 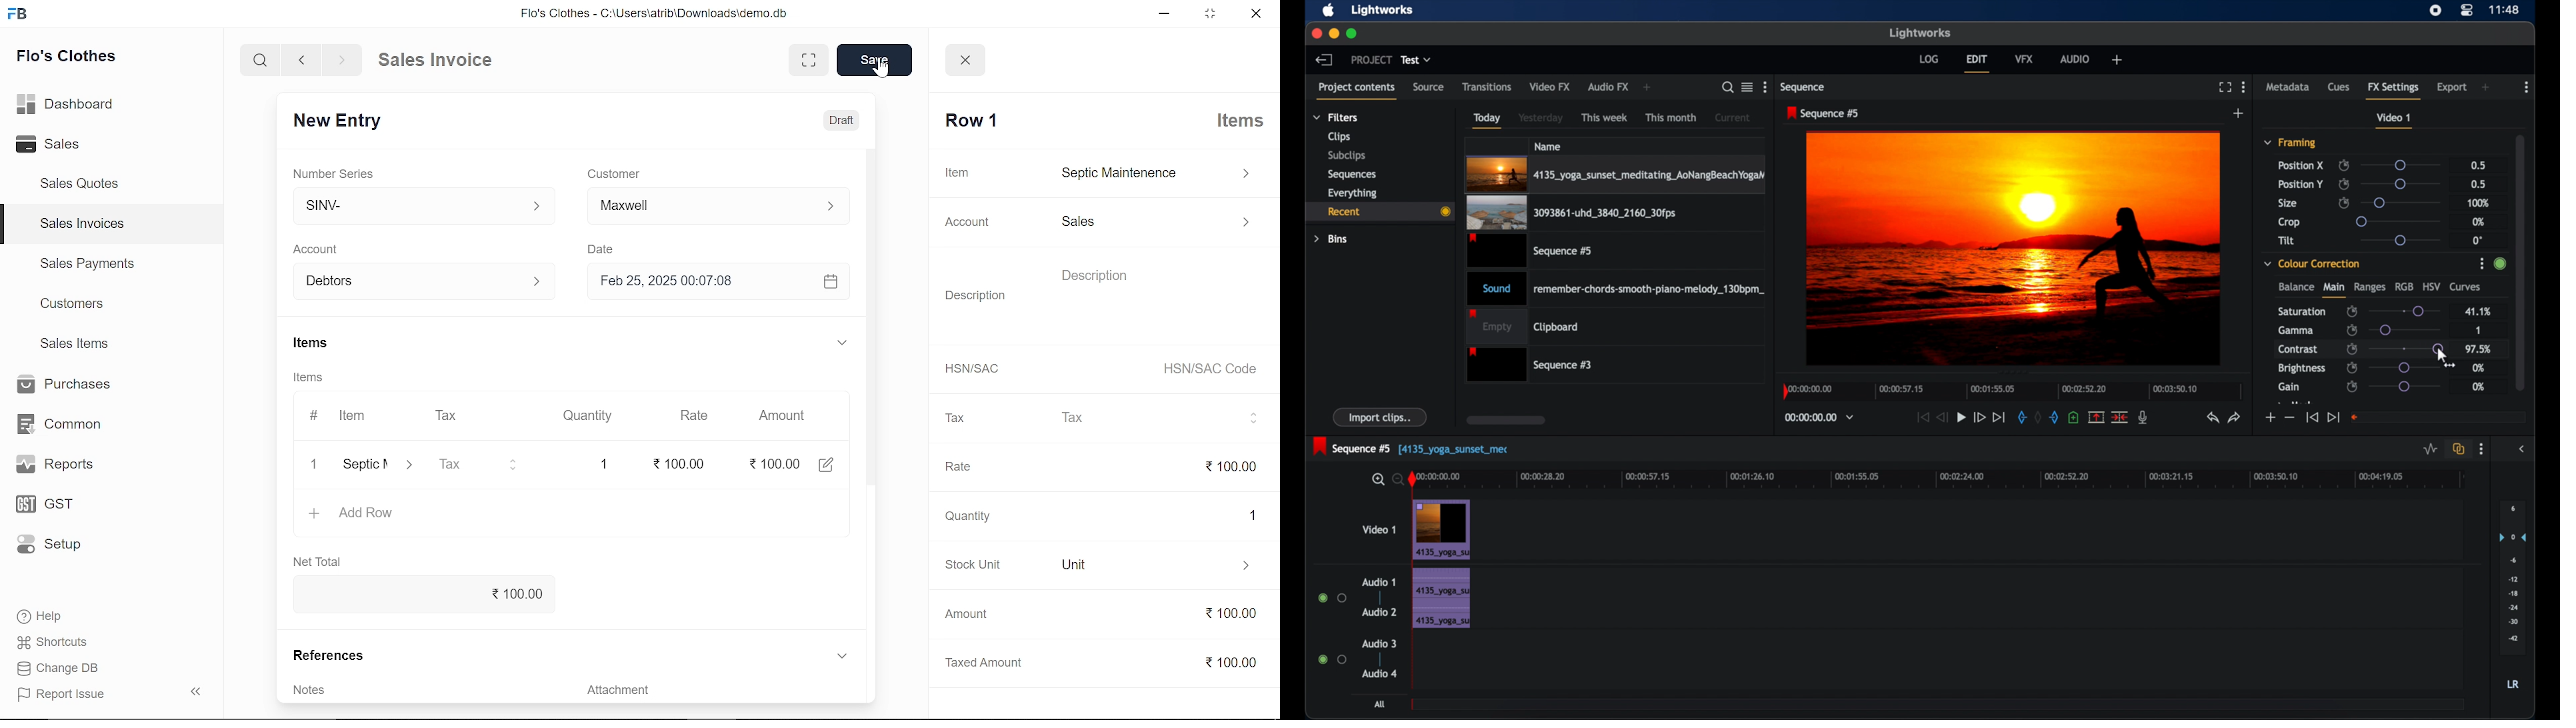 What do you see at coordinates (1313, 33) in the screenshot?
I see `close` at bounding box center [1313, 33].